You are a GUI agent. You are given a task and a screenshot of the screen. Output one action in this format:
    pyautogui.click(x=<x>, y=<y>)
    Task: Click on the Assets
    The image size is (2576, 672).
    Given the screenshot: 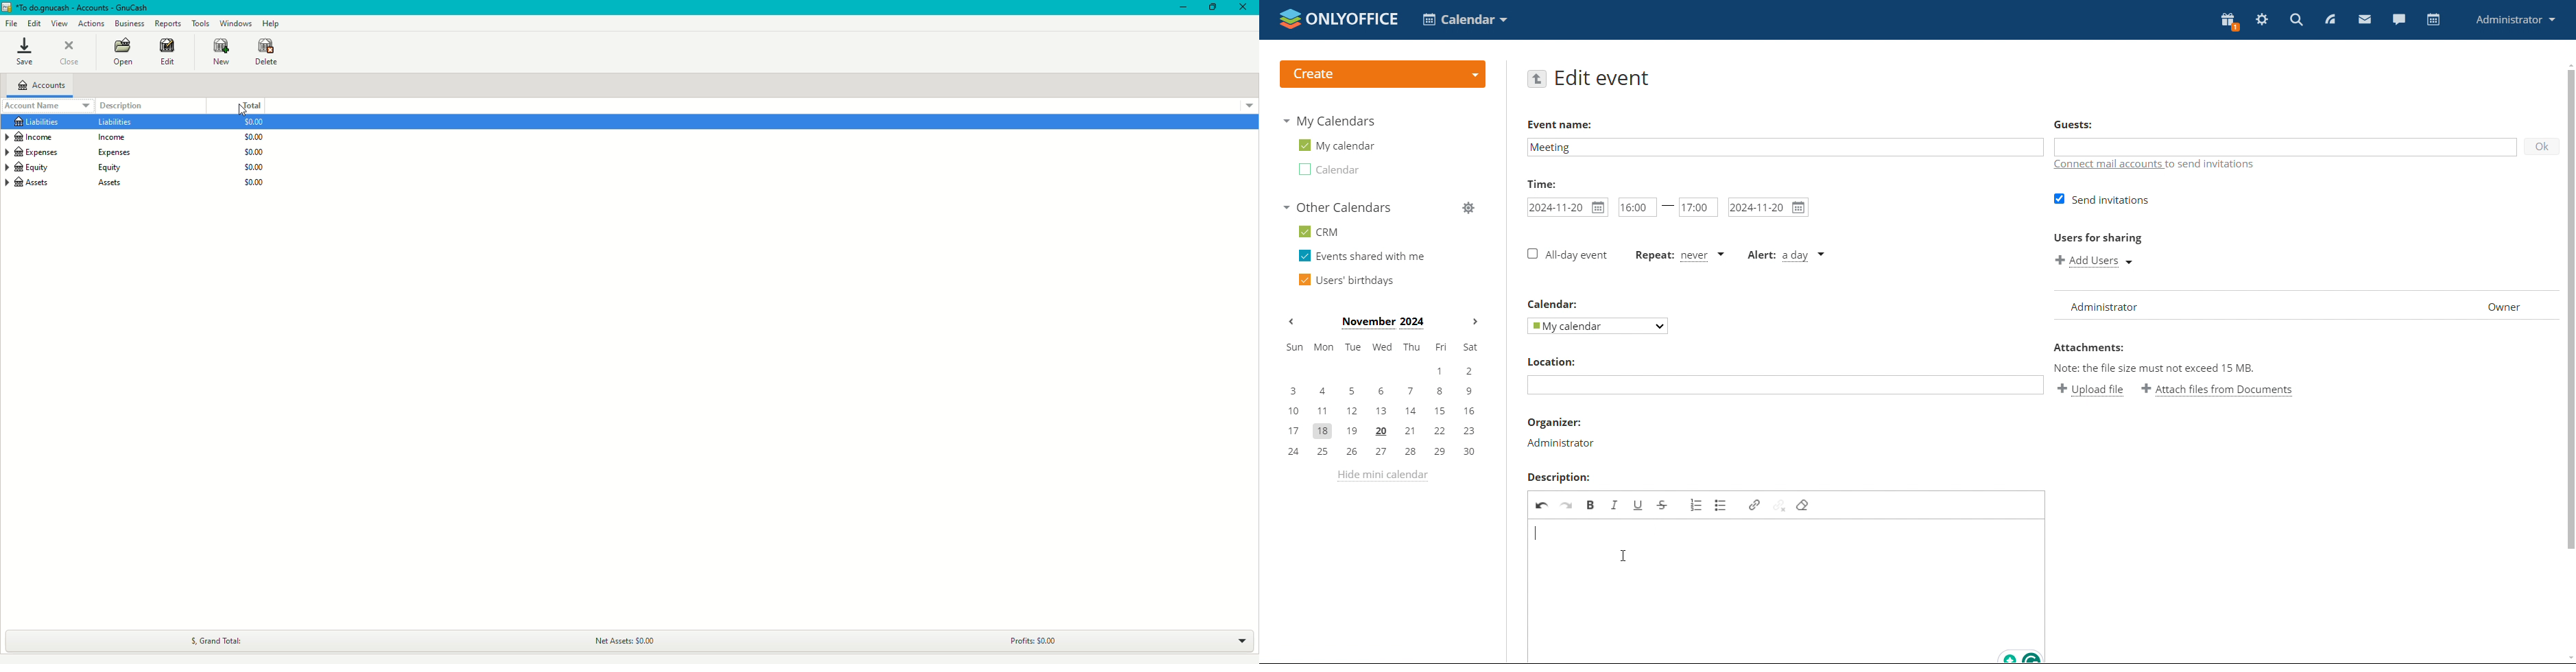 What is the action you would take?
    pyautogui.click(x=74, y=183)
    